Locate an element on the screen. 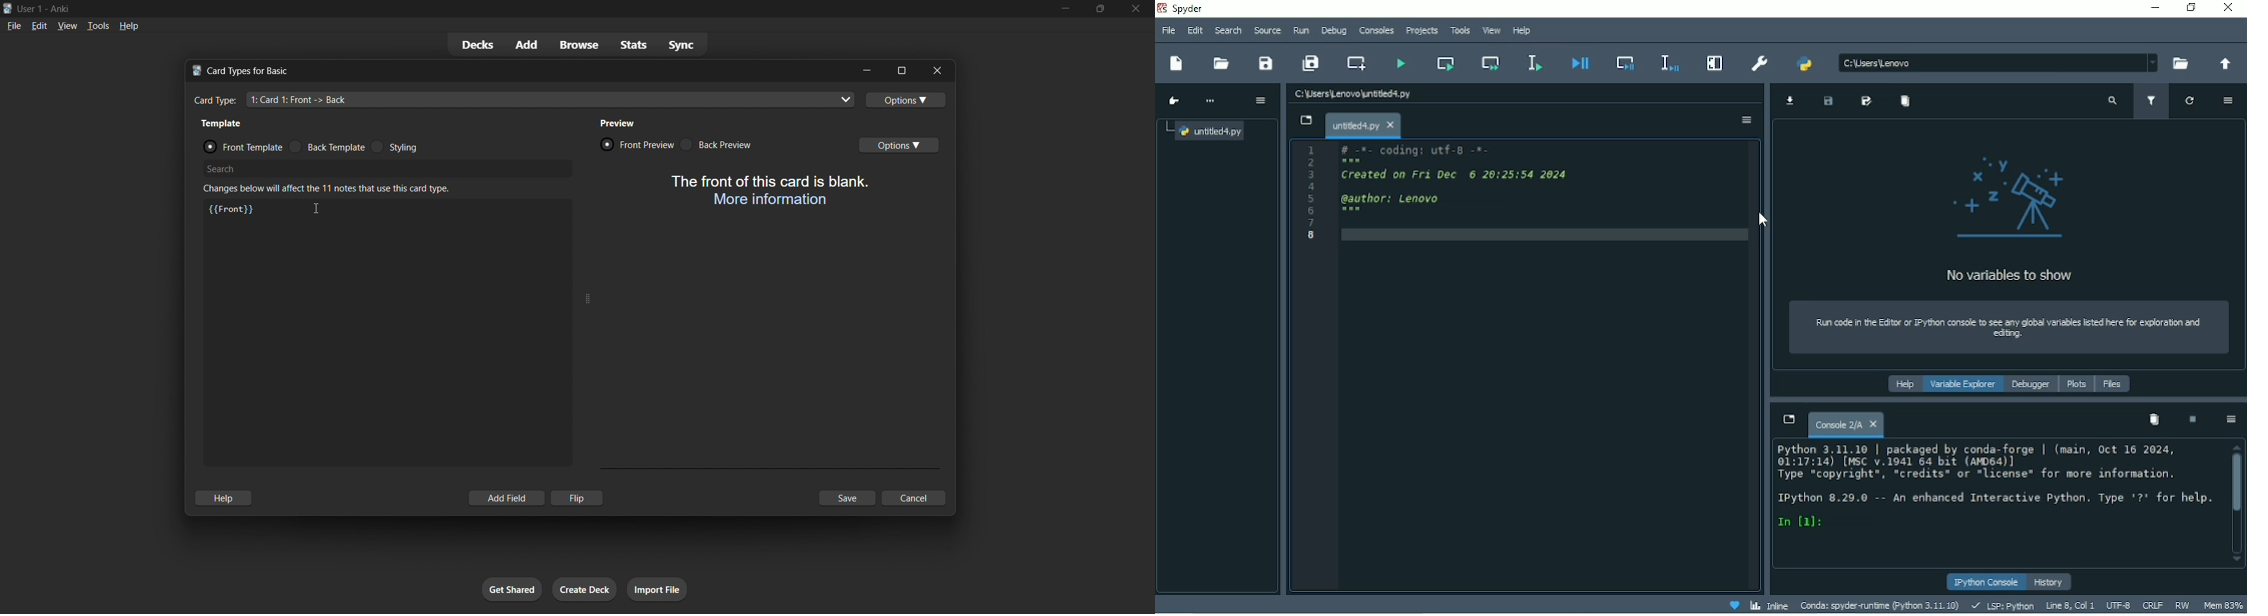  decks is located at coordinates (478, 46).